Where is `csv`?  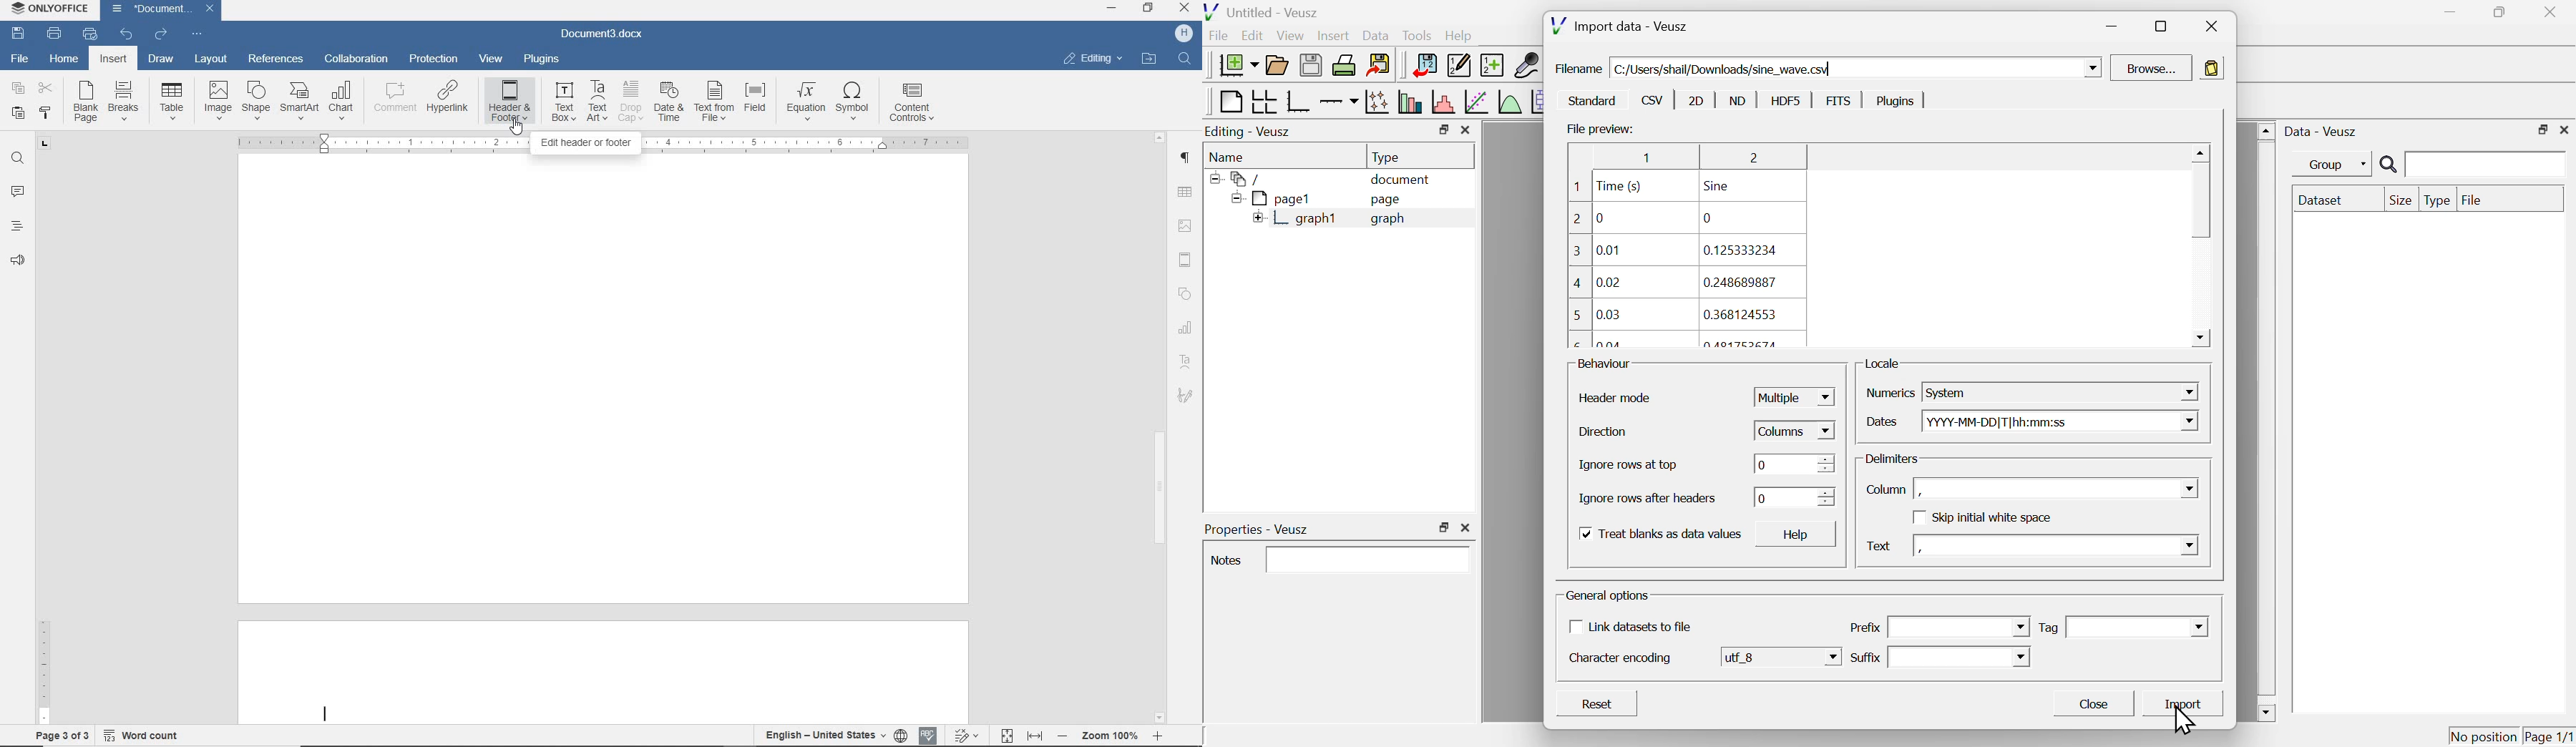 csv is located at coordinates (1652, 100).